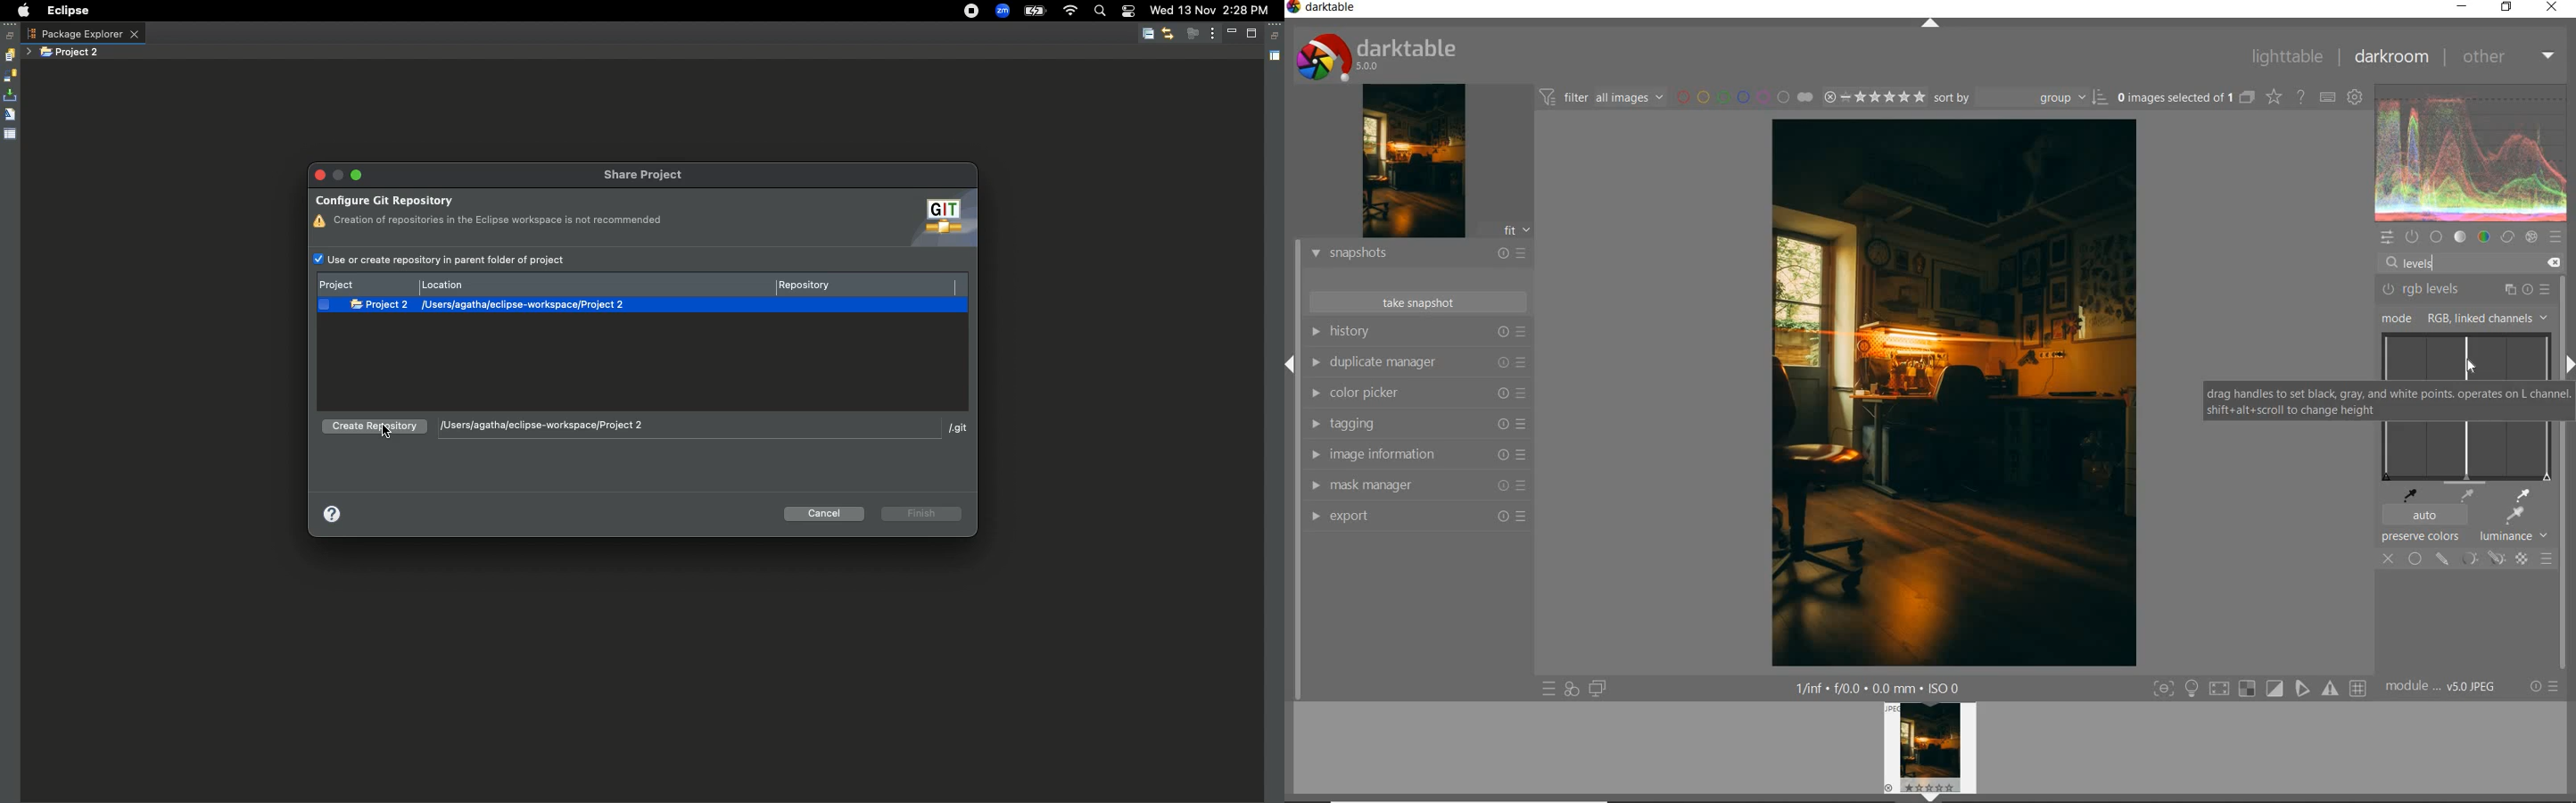 The height and width of the screenshot is (812, 2576). I want to click on drag handles to set black, gray, and white points operates on L channel. shift+alt+scroll to change height, so click(2388, 401).